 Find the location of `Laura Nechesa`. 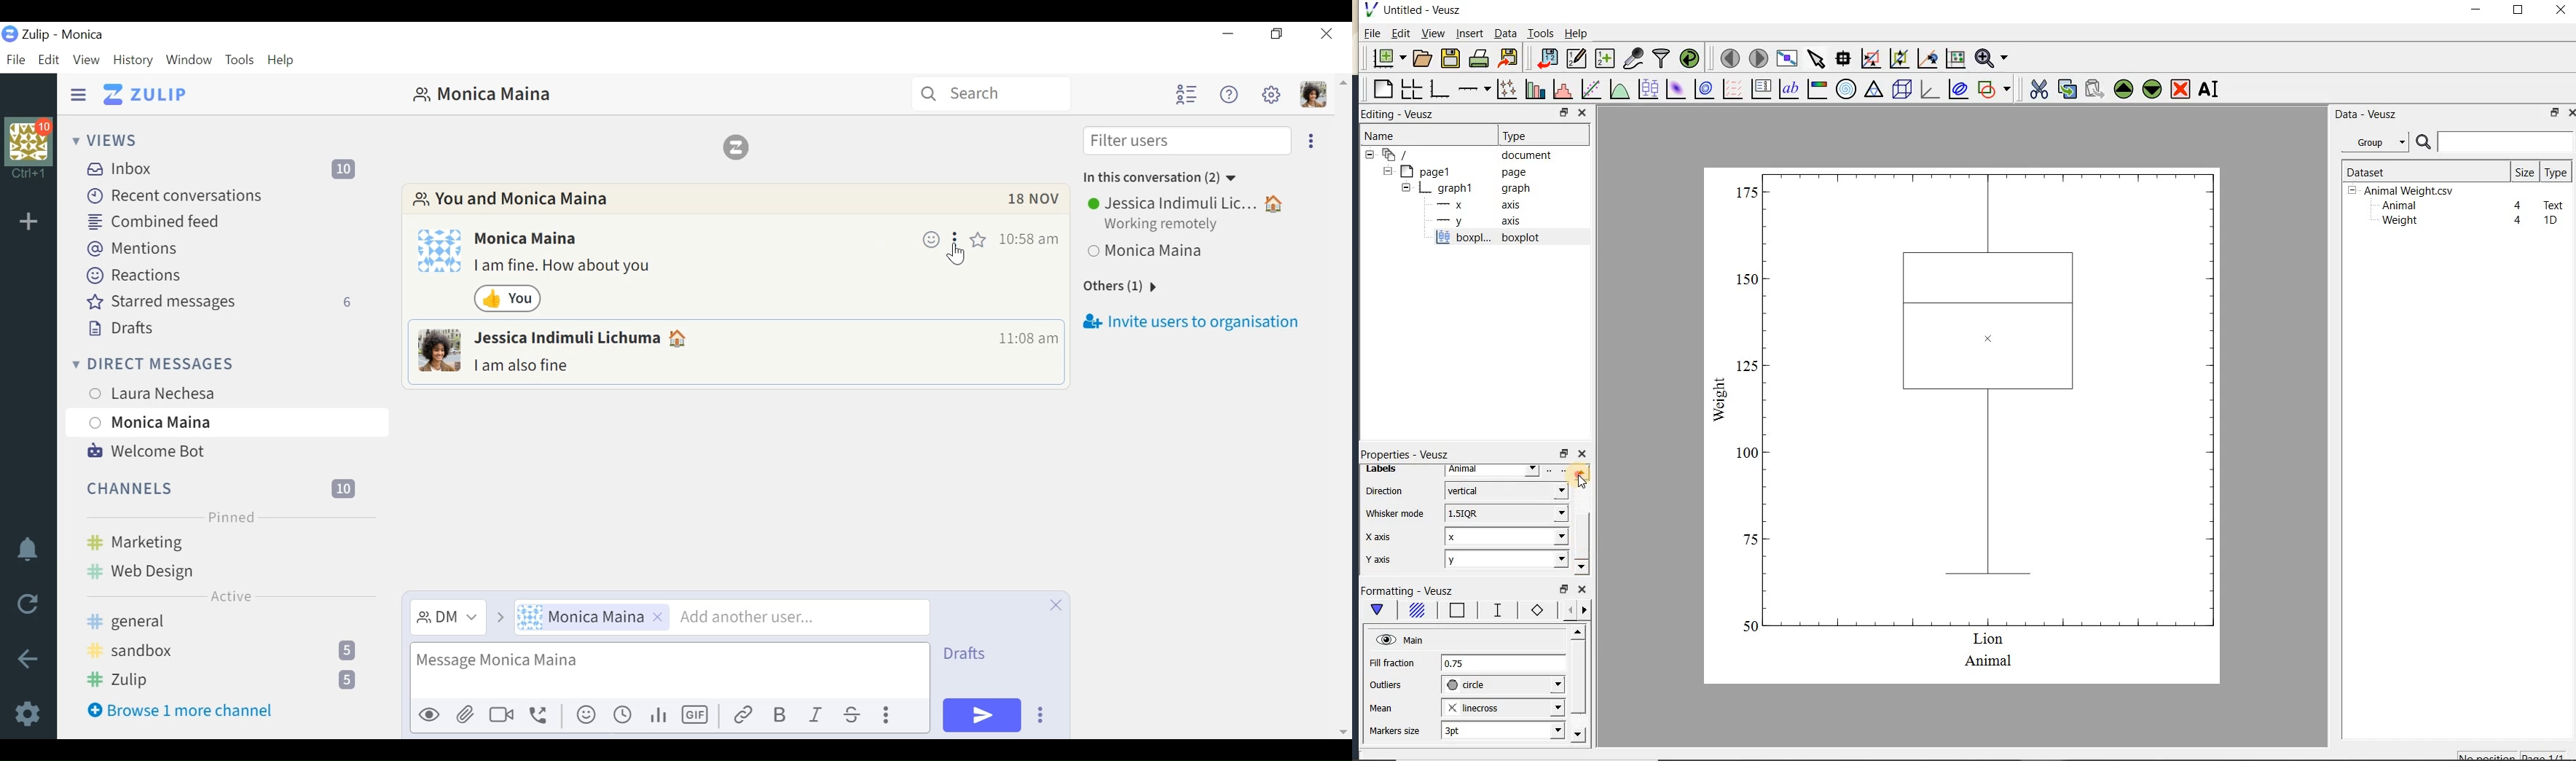

Laura Nechesa is located at coordinates (192, 390).